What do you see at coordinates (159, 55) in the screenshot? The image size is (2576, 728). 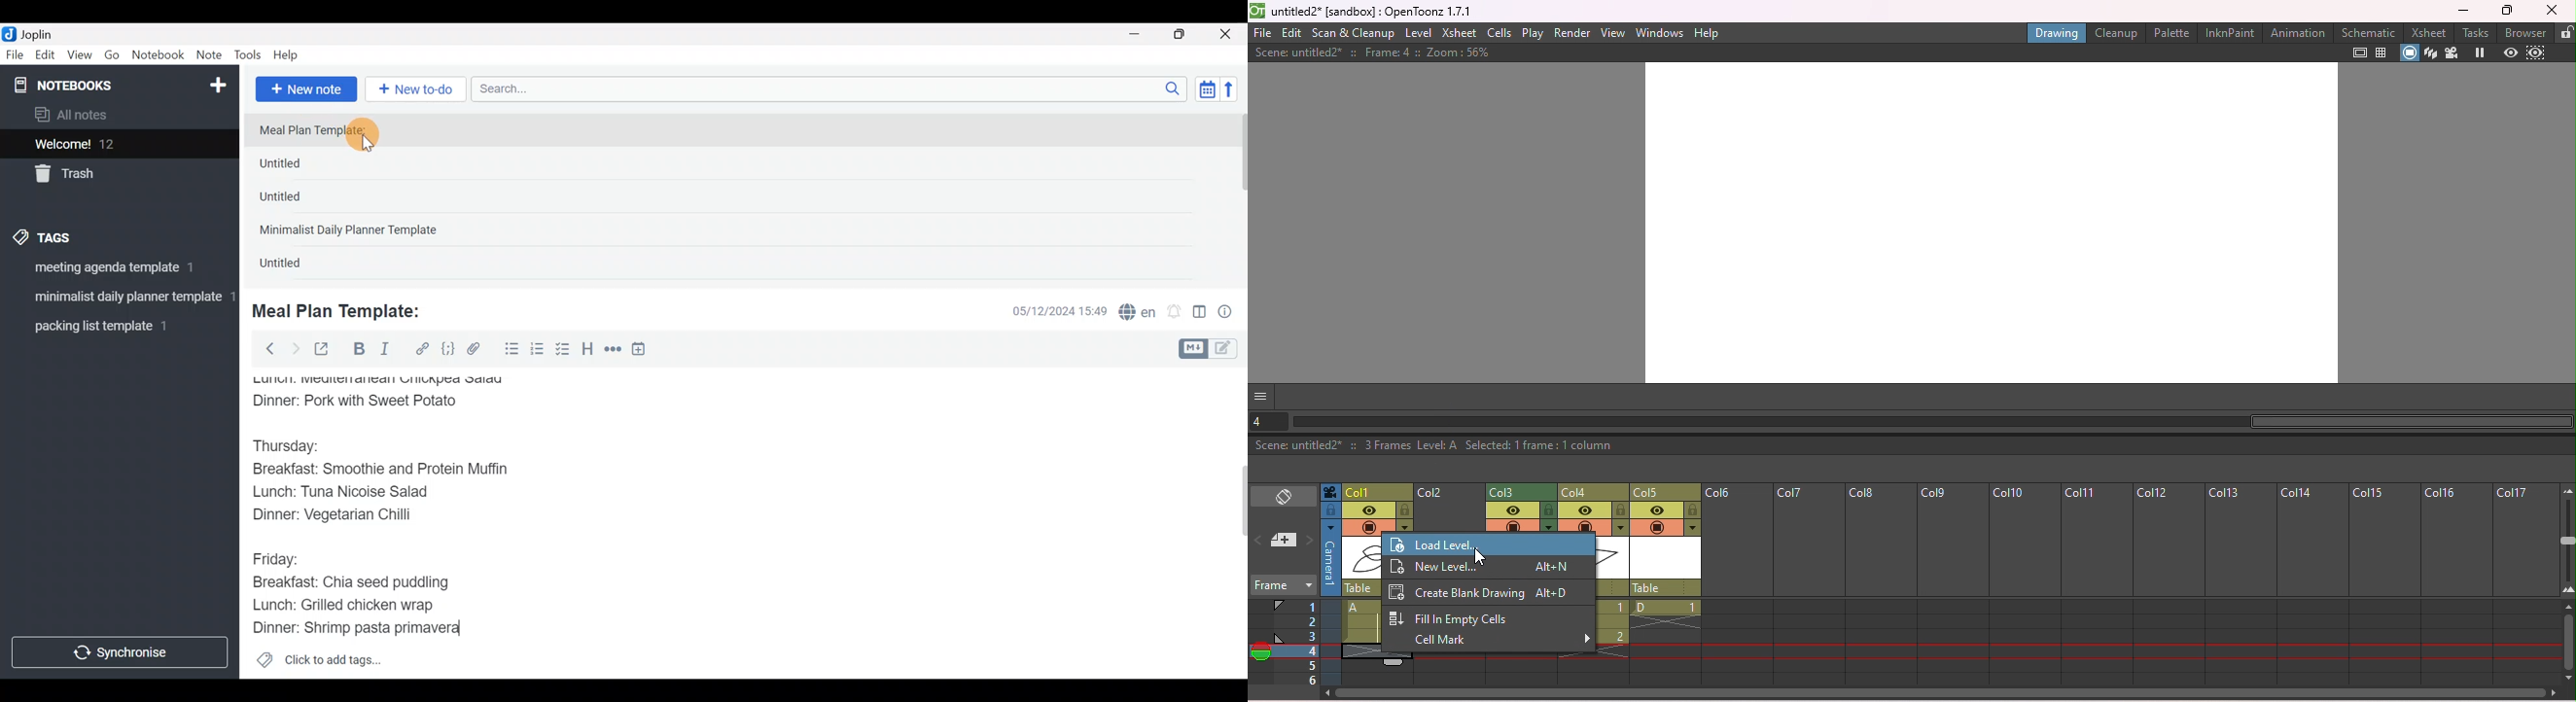 I see `Notebook` at bounding box center [159, 55].